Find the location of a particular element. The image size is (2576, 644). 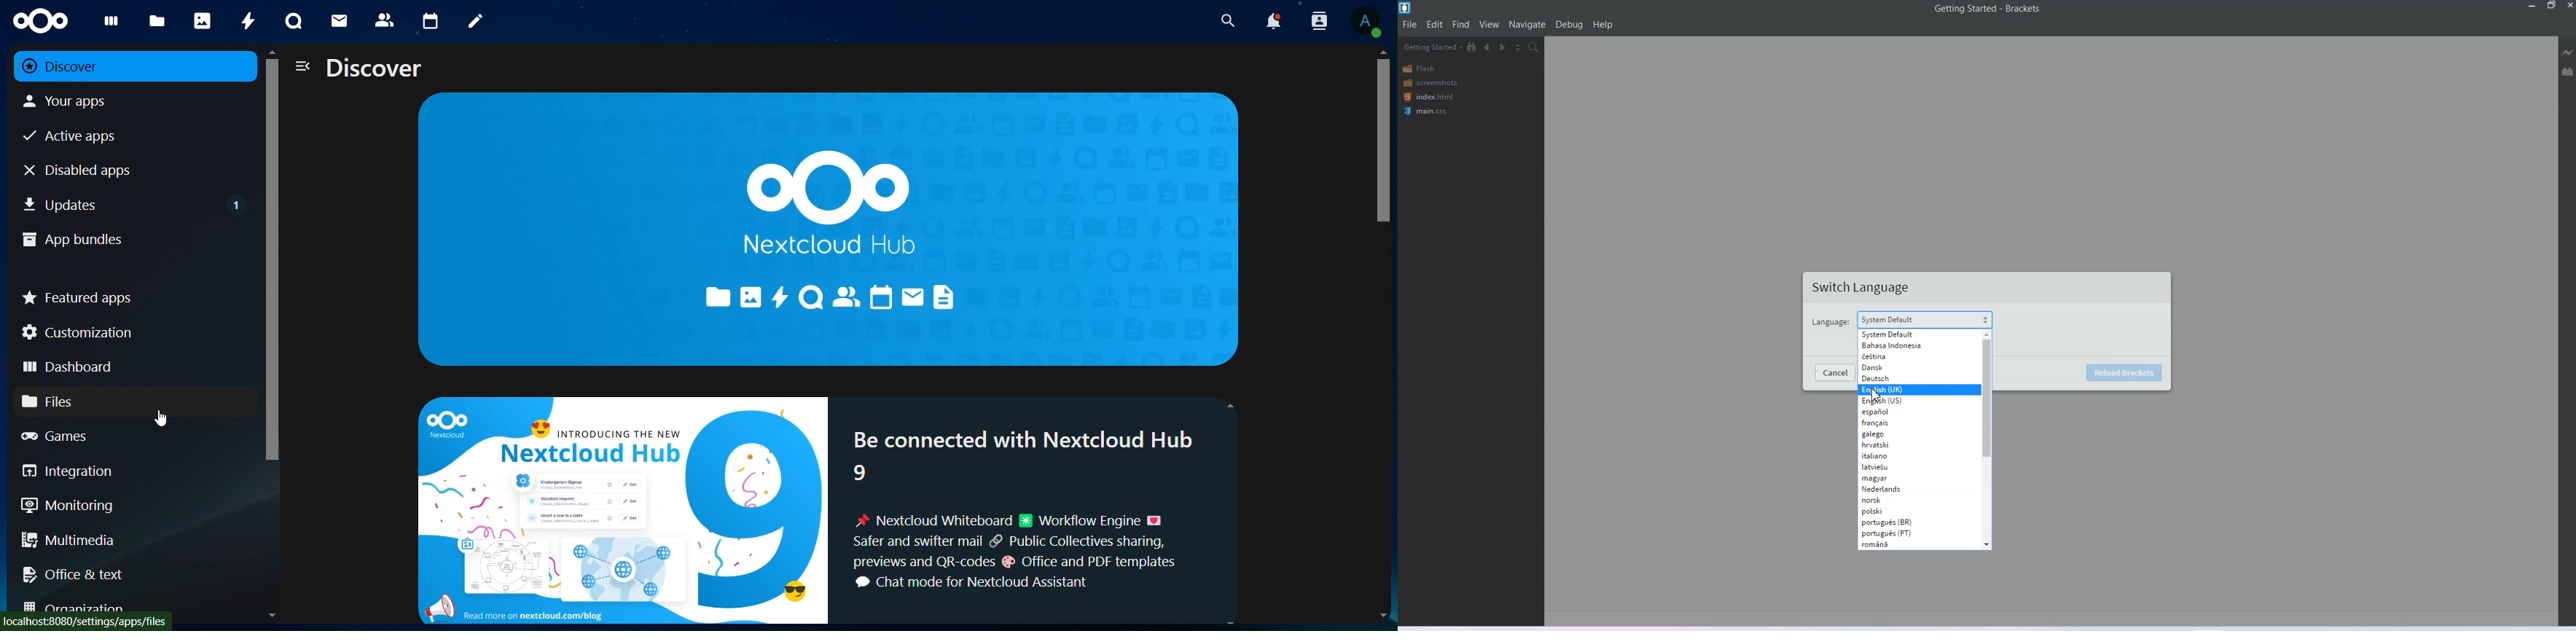

close navigation is located at coordinates (300, 67).